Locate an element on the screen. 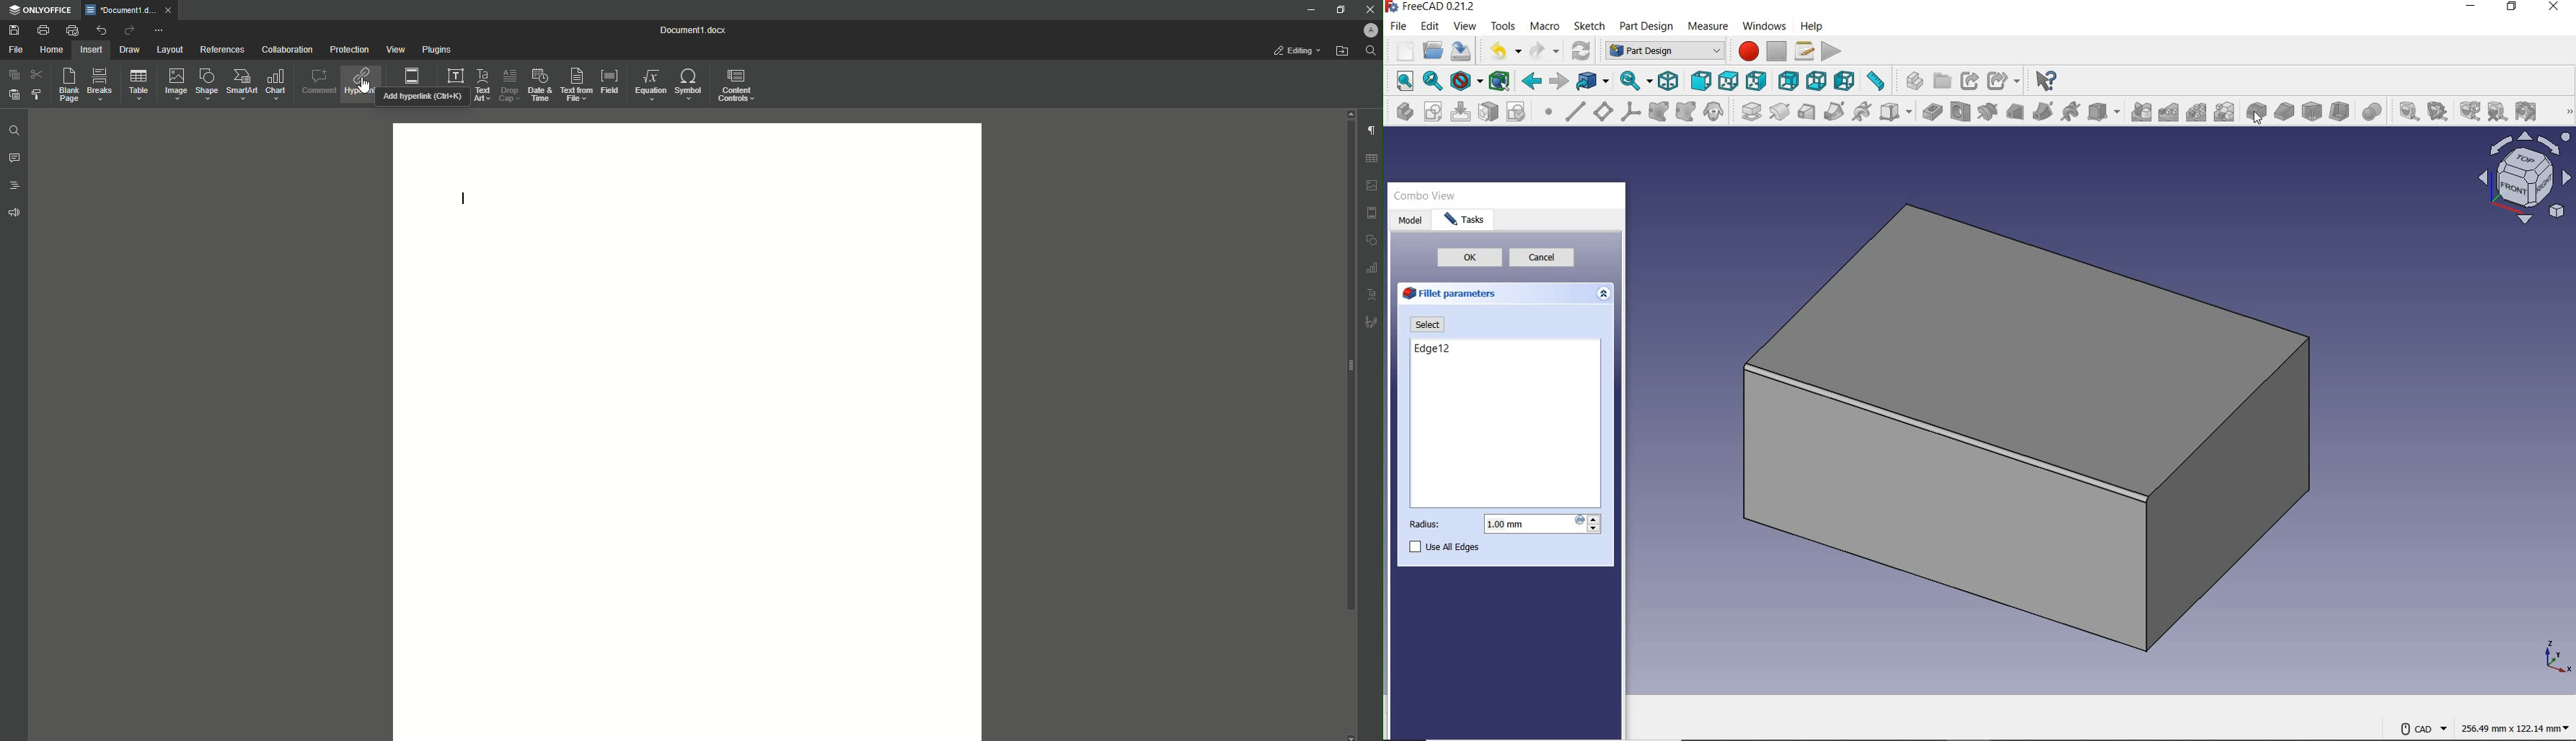 The height and width of the screenshot is (756, 2576). References is located at coordinates (222, 50).